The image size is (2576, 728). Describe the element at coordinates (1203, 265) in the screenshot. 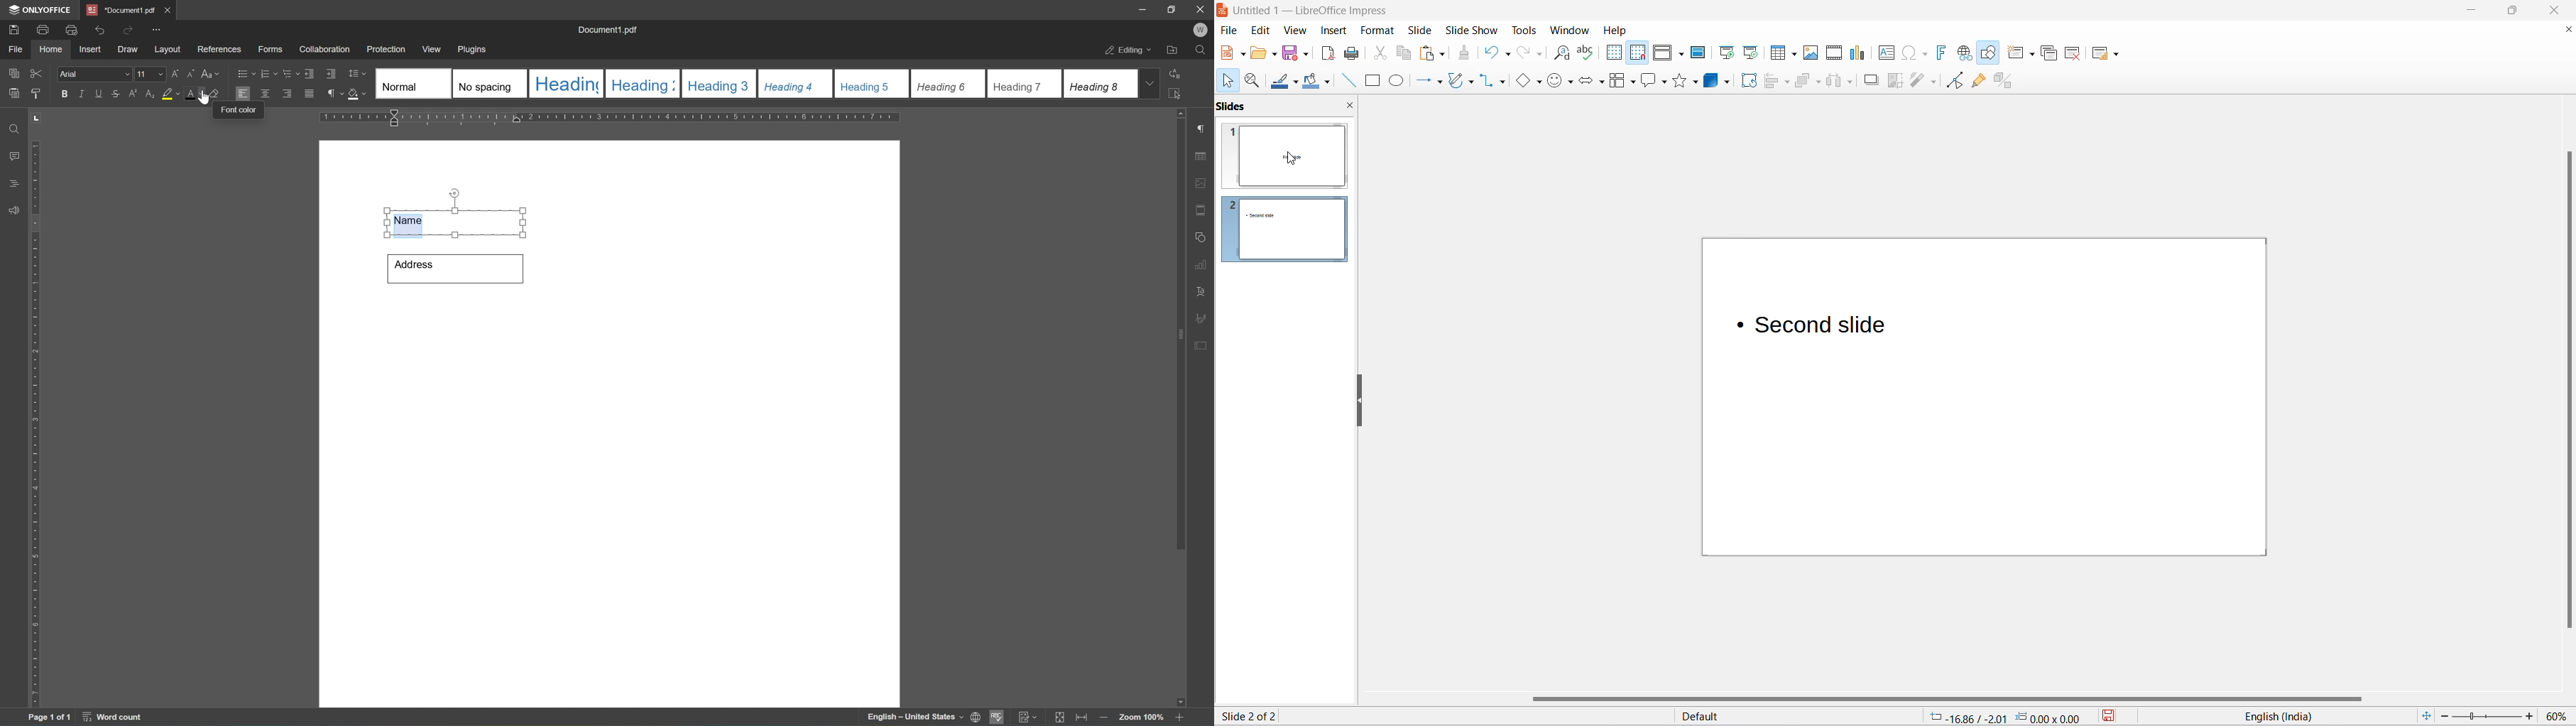

I see `chart settings` at that location.